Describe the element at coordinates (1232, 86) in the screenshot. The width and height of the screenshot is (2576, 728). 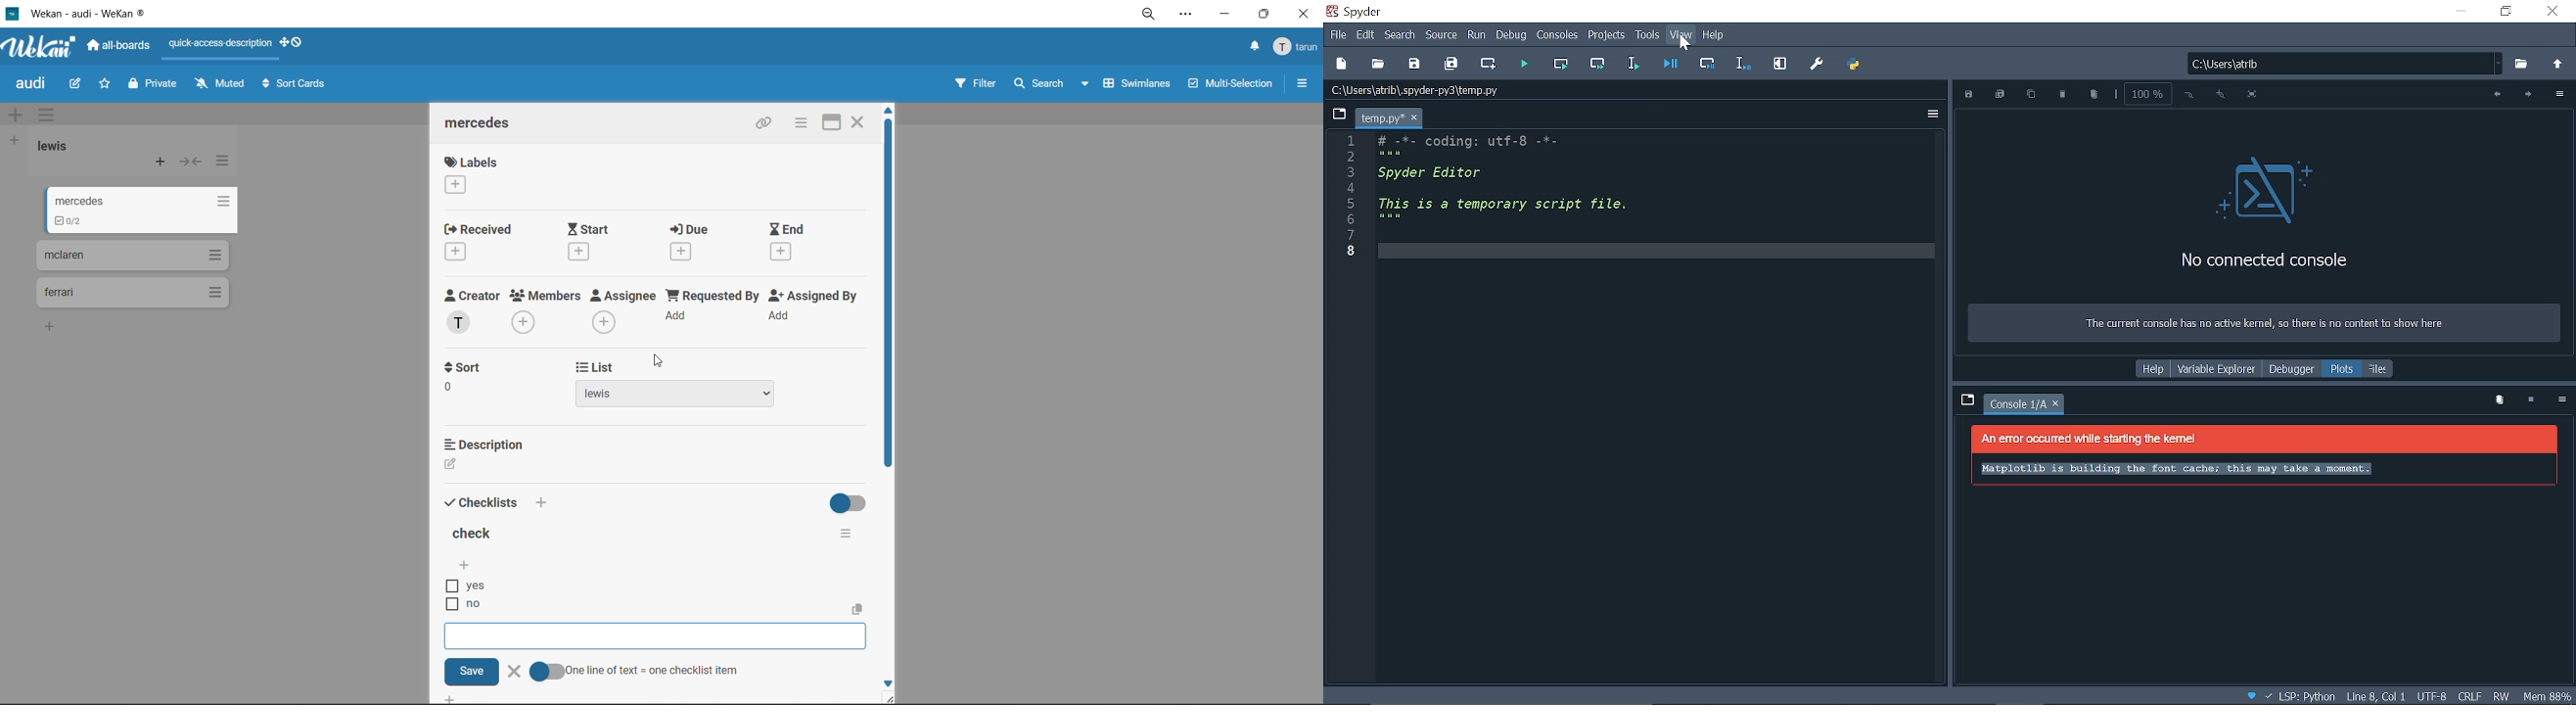
I see `multiselection` at that location.